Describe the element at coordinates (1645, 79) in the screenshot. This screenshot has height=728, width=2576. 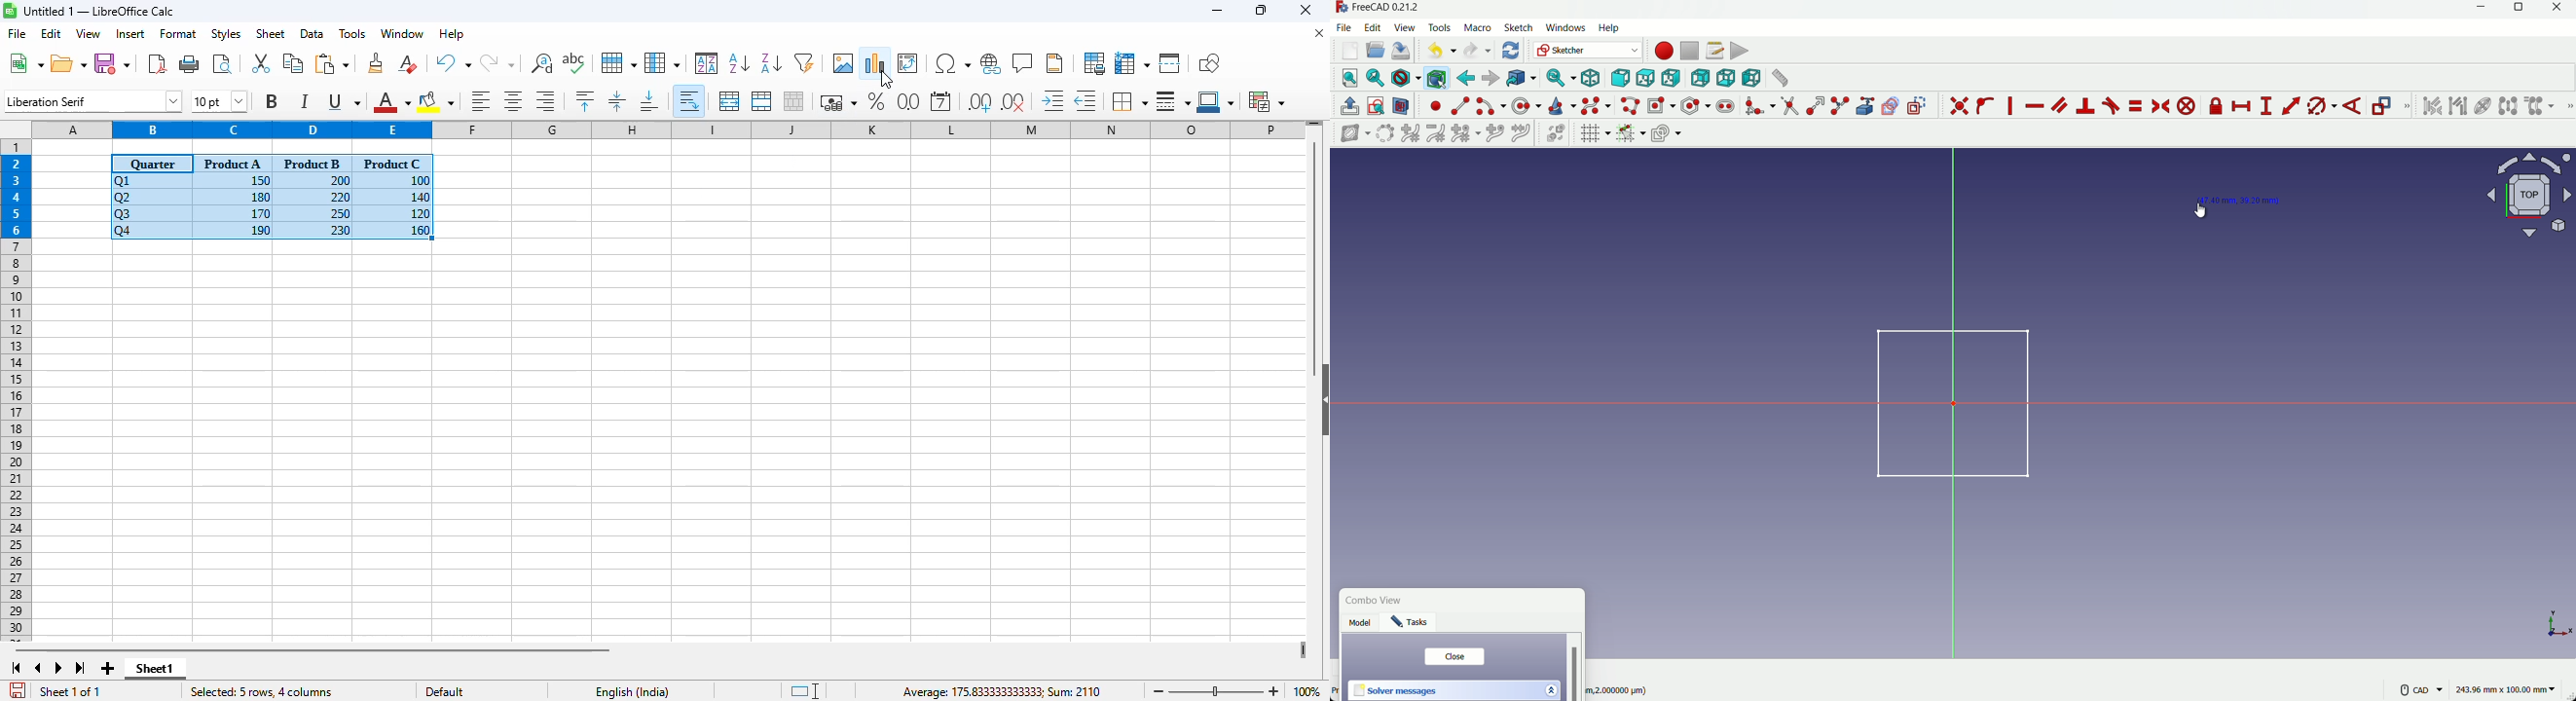
I see `top view` at that location.